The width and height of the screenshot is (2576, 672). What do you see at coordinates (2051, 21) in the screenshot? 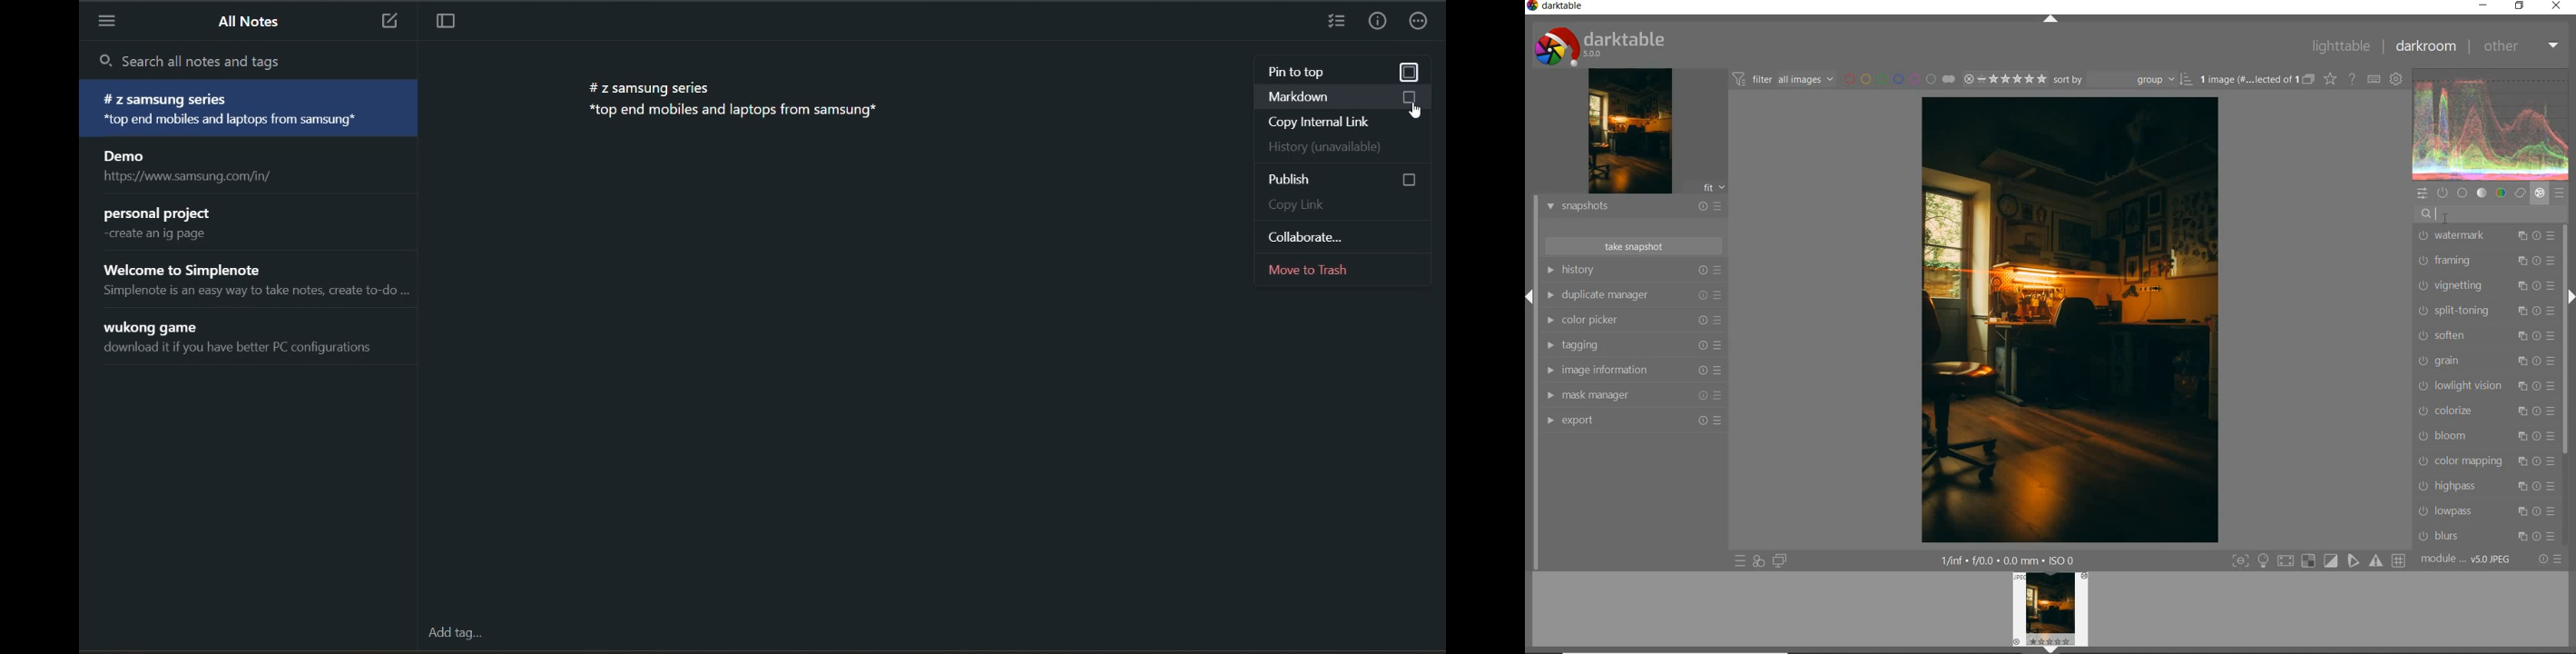
I see `expand/collapse` at bounding box center [2051, 21].